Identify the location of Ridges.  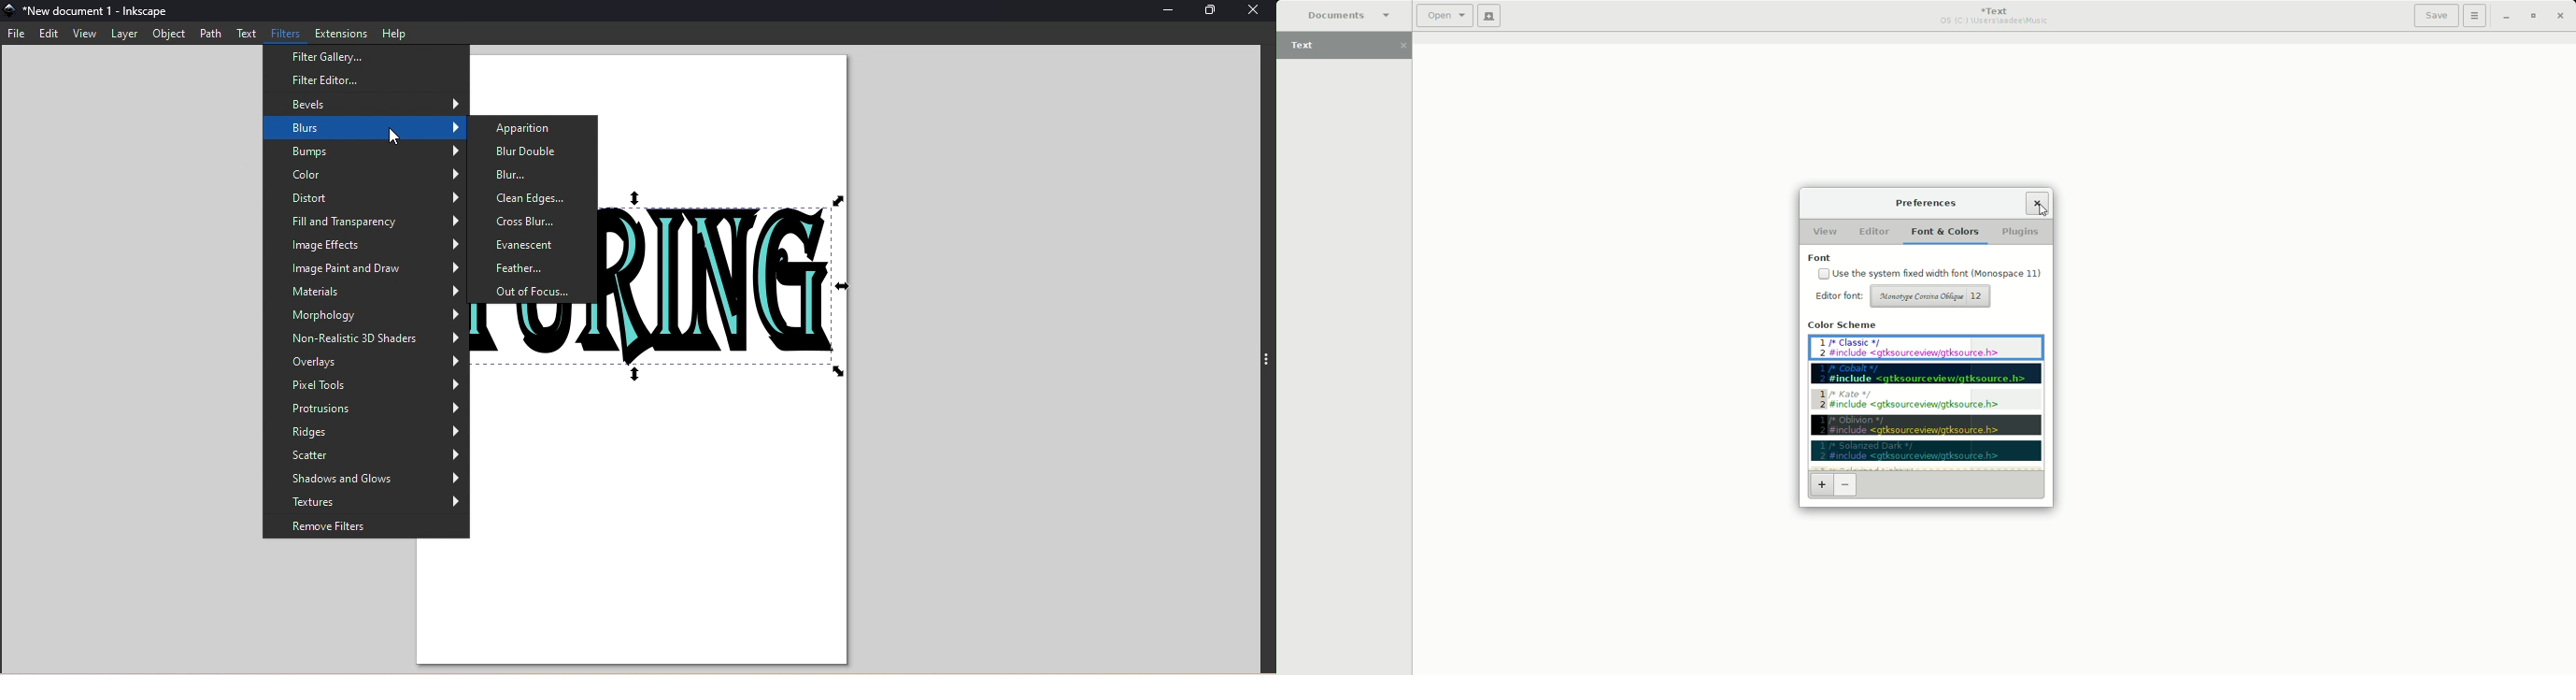
(365, 431).